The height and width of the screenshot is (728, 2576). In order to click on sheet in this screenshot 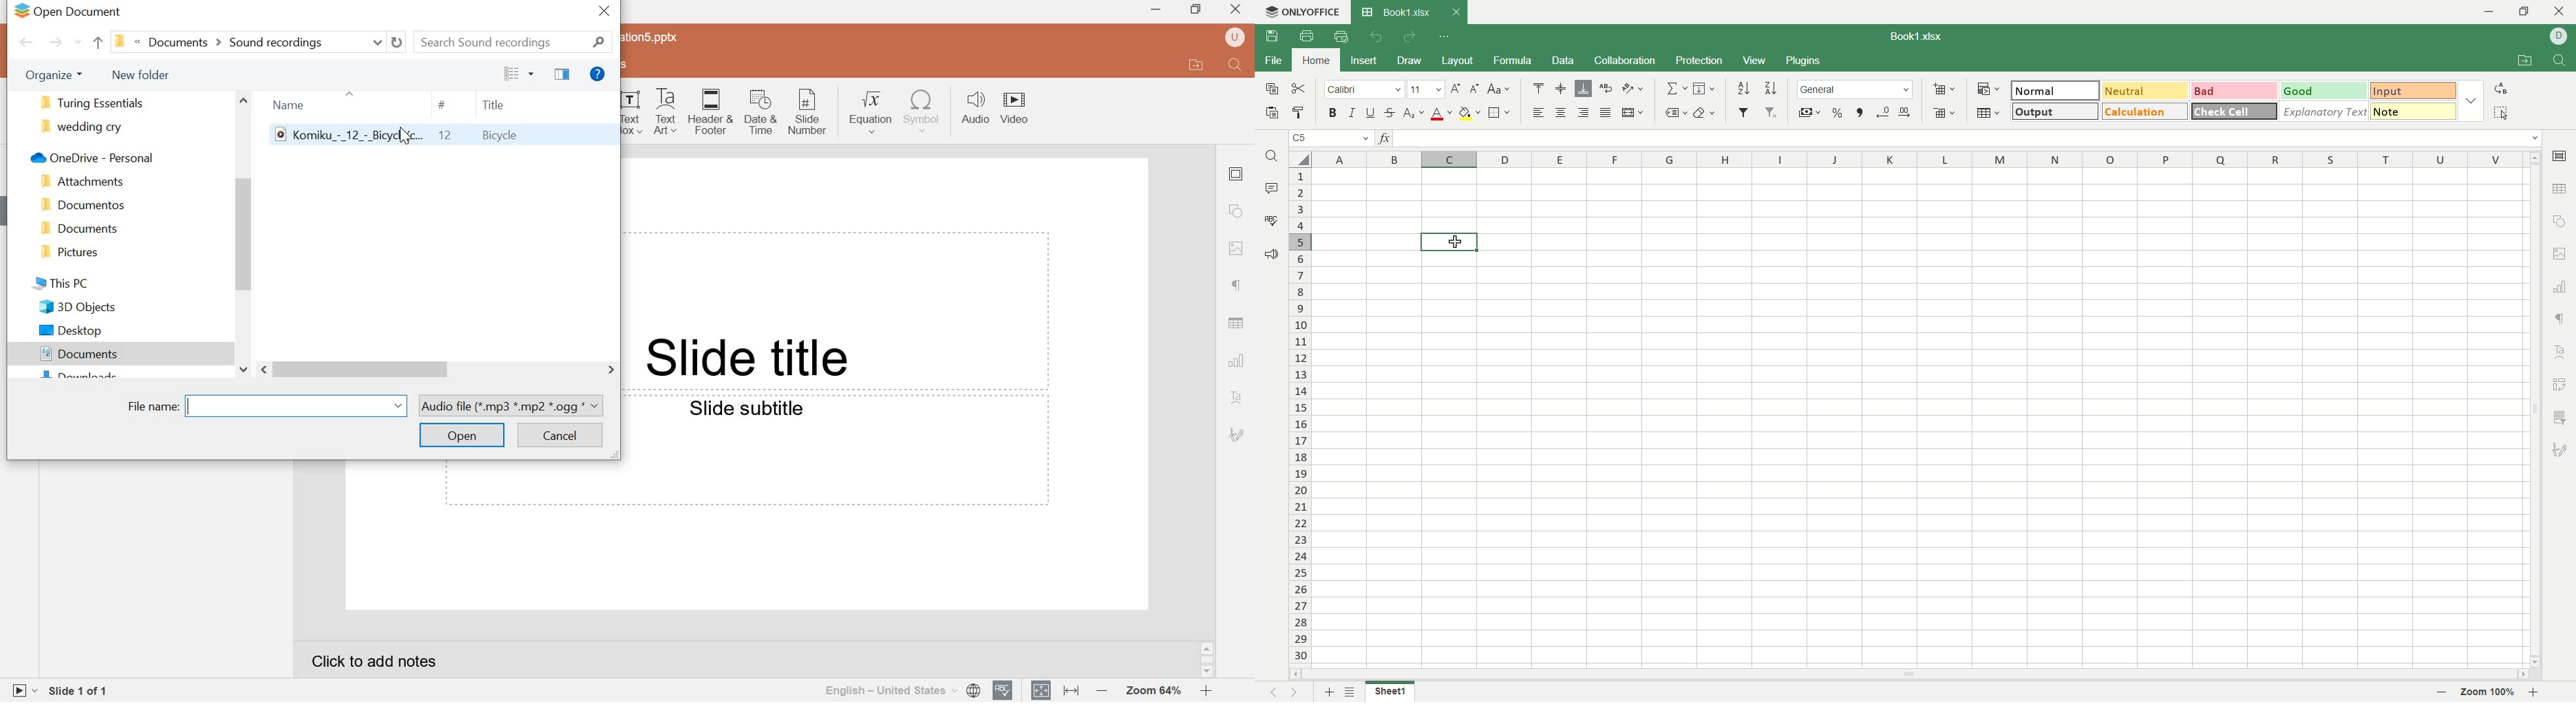, I will do `click(1917, 416)`.